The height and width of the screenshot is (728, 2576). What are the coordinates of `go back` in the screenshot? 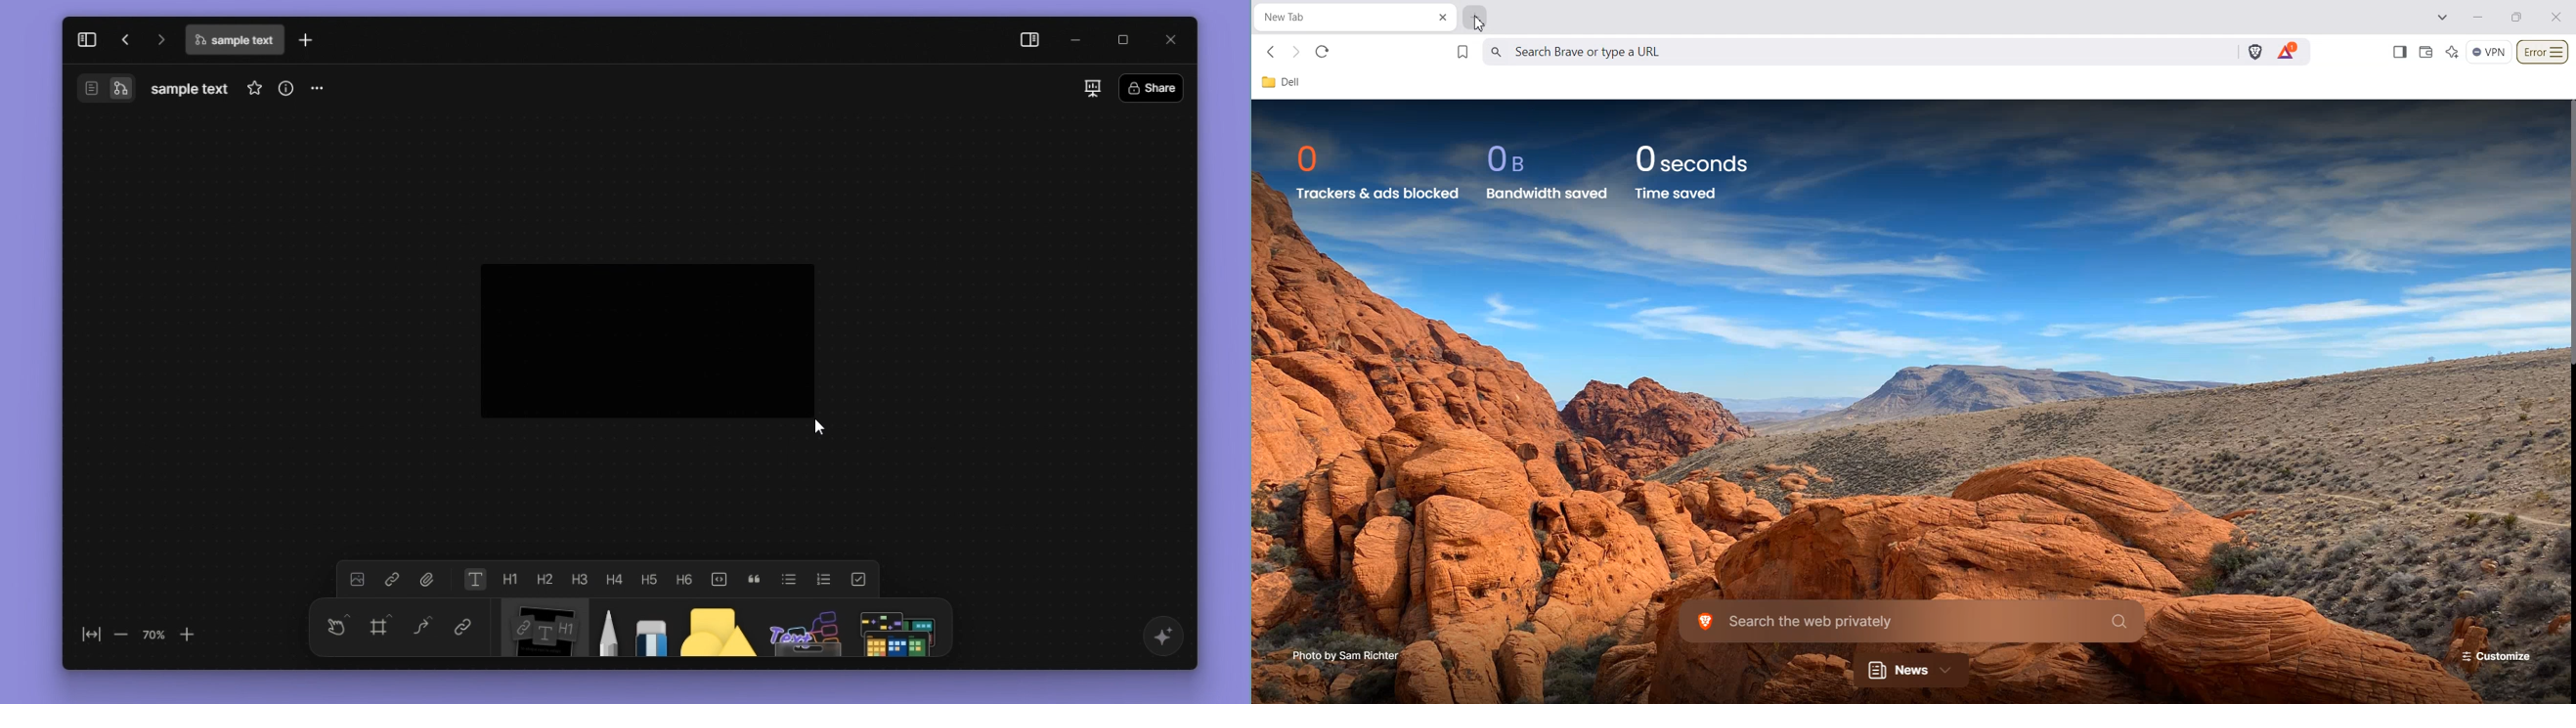 It's located at (123, 39).